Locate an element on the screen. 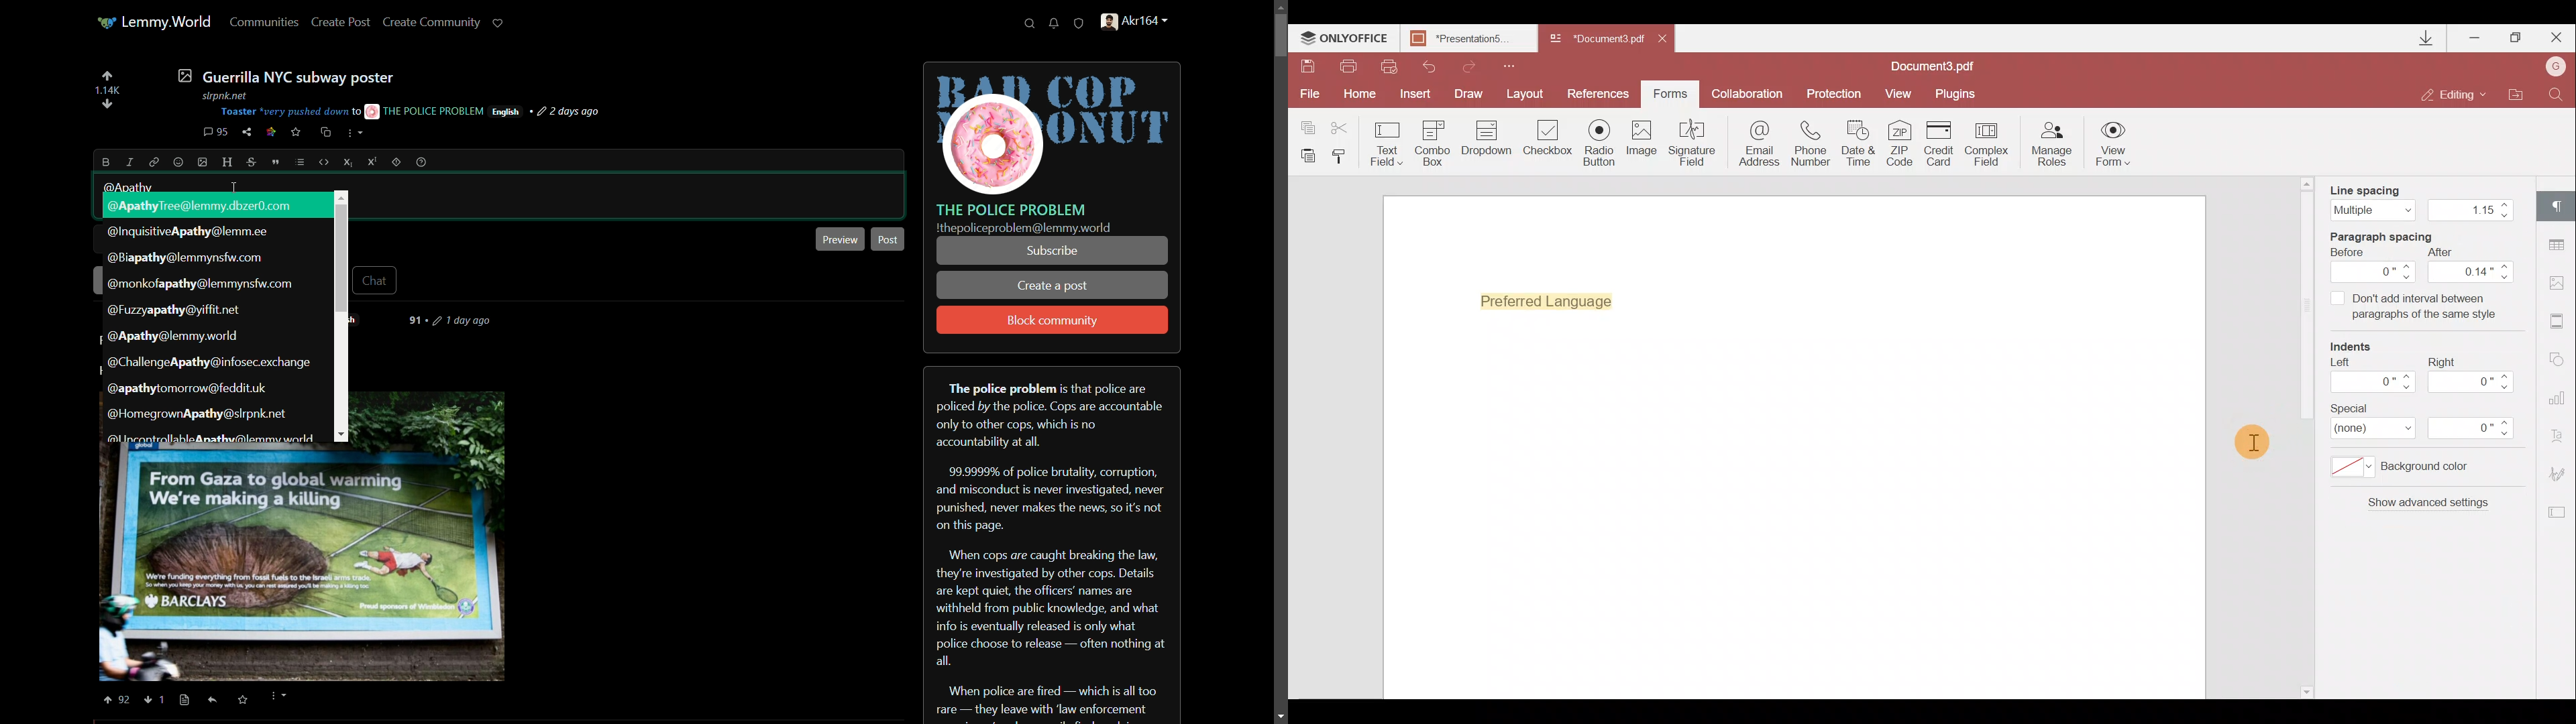 This screenshot has width=2576, height=728. suggestion-2 is located at coordinates (190, 231).